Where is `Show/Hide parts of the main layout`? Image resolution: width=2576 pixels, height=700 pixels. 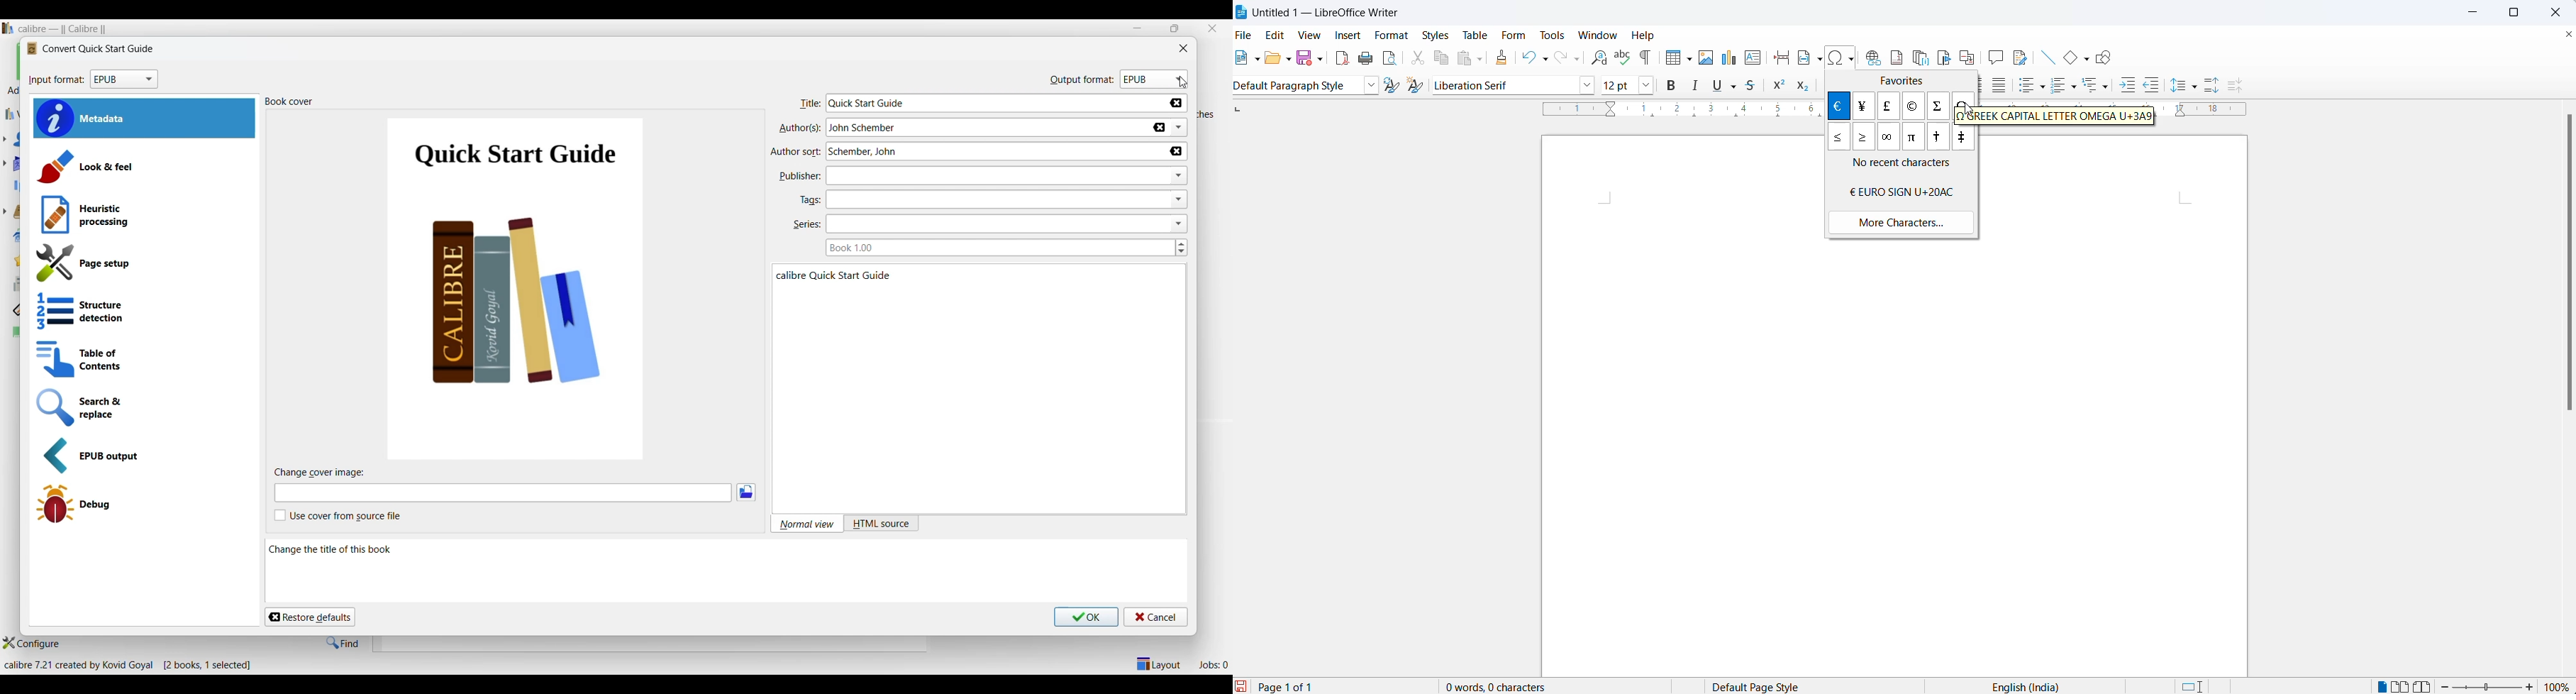
Show/Hide parts of the main layout is located at coordinates (1160, 664).